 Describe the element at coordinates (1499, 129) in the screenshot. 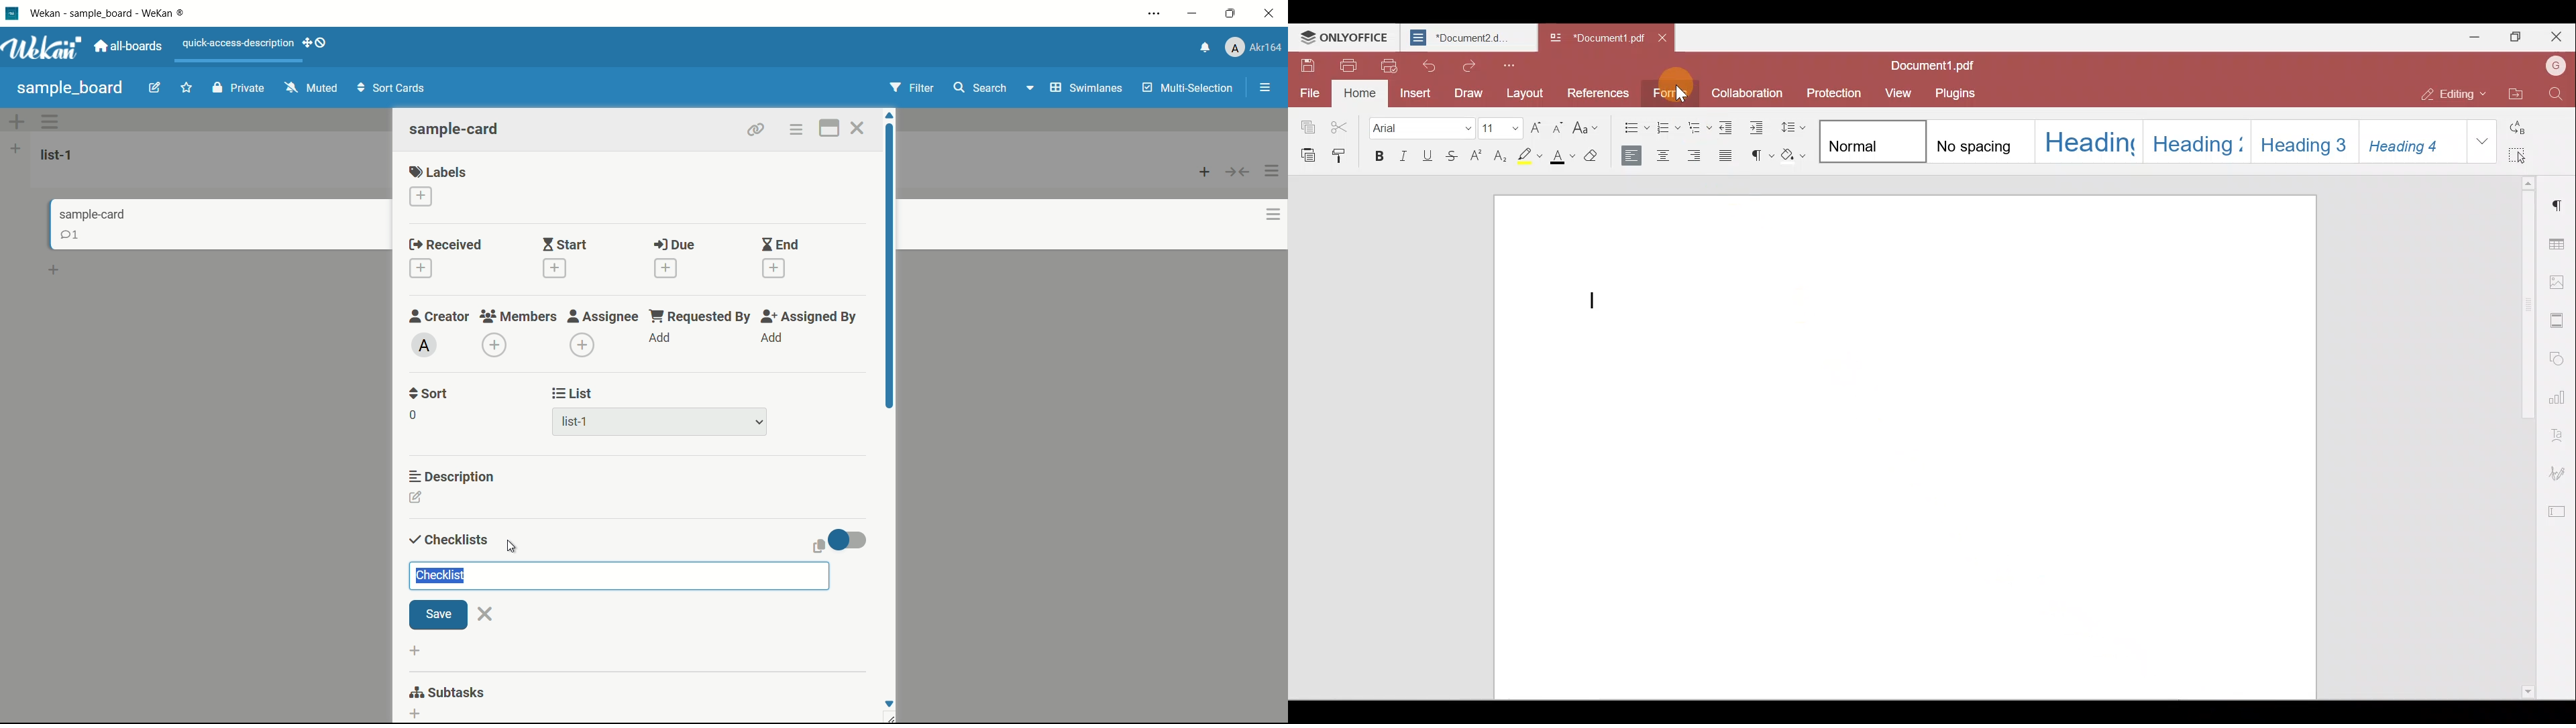

I see `Font size` at that location.